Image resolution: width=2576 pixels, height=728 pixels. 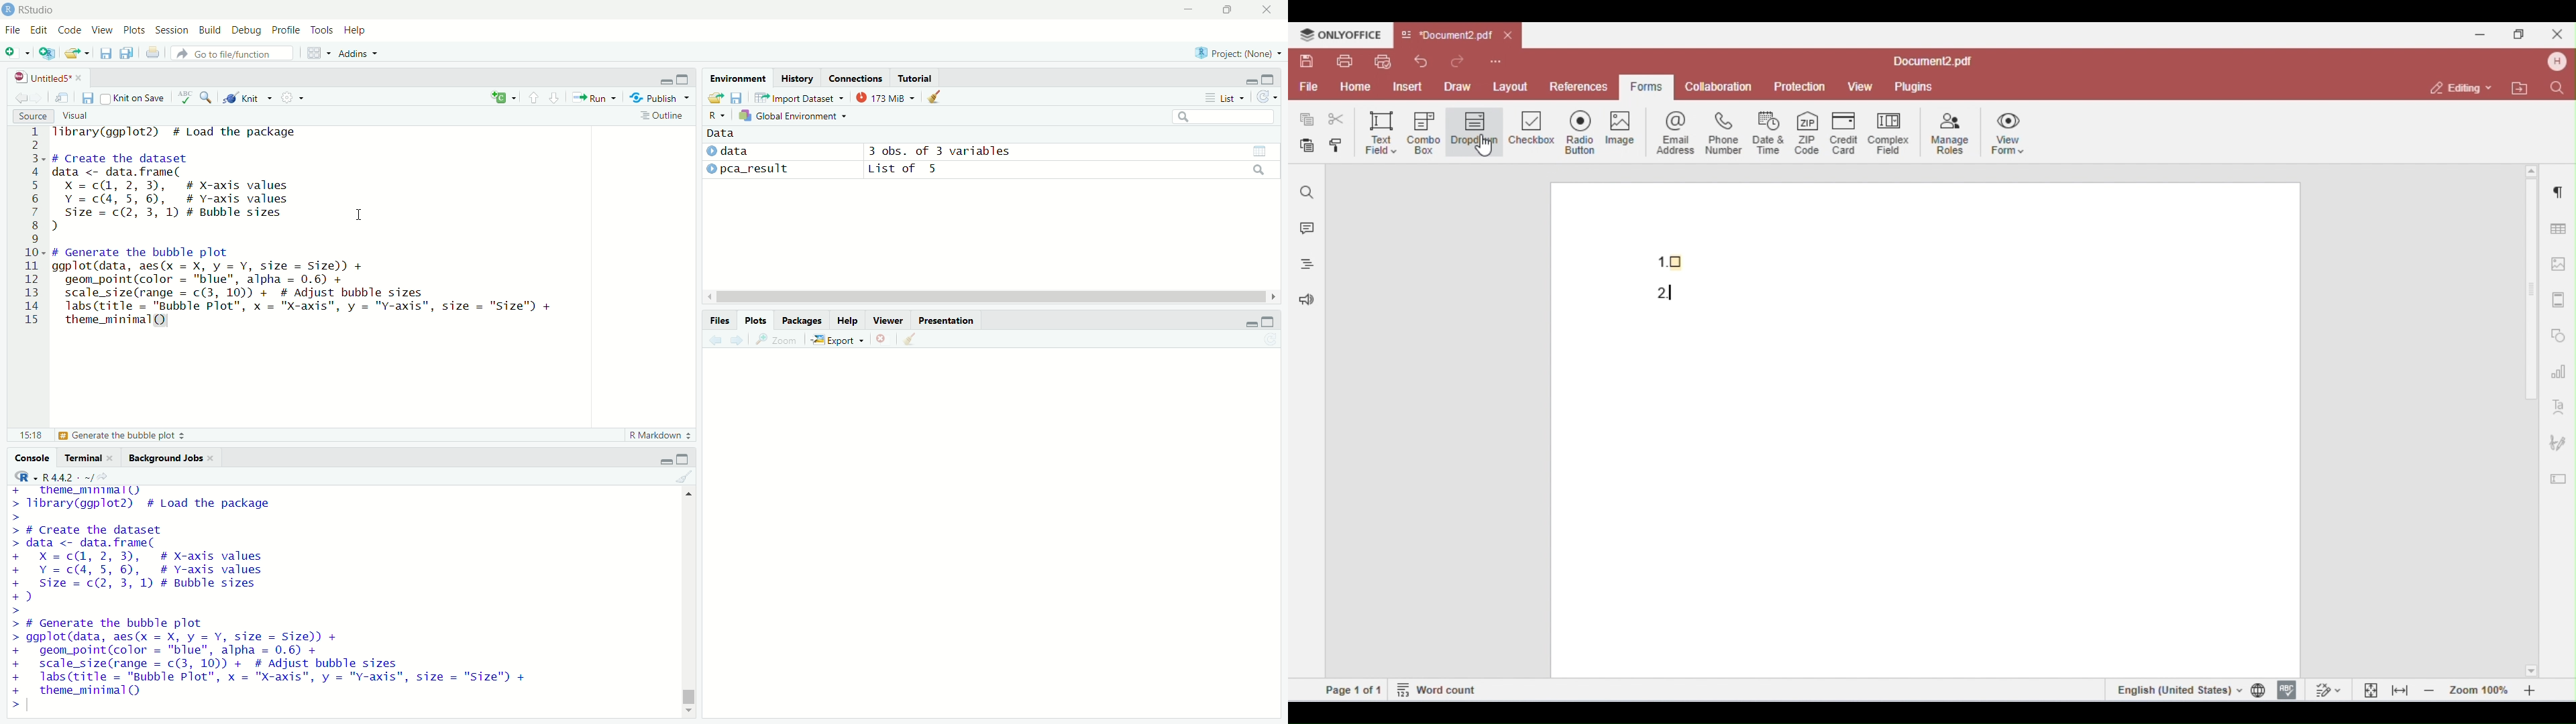 What do you see at coordinates (34, 457) in the screenshot?
I see `Console` at bounding box center [34, 457].